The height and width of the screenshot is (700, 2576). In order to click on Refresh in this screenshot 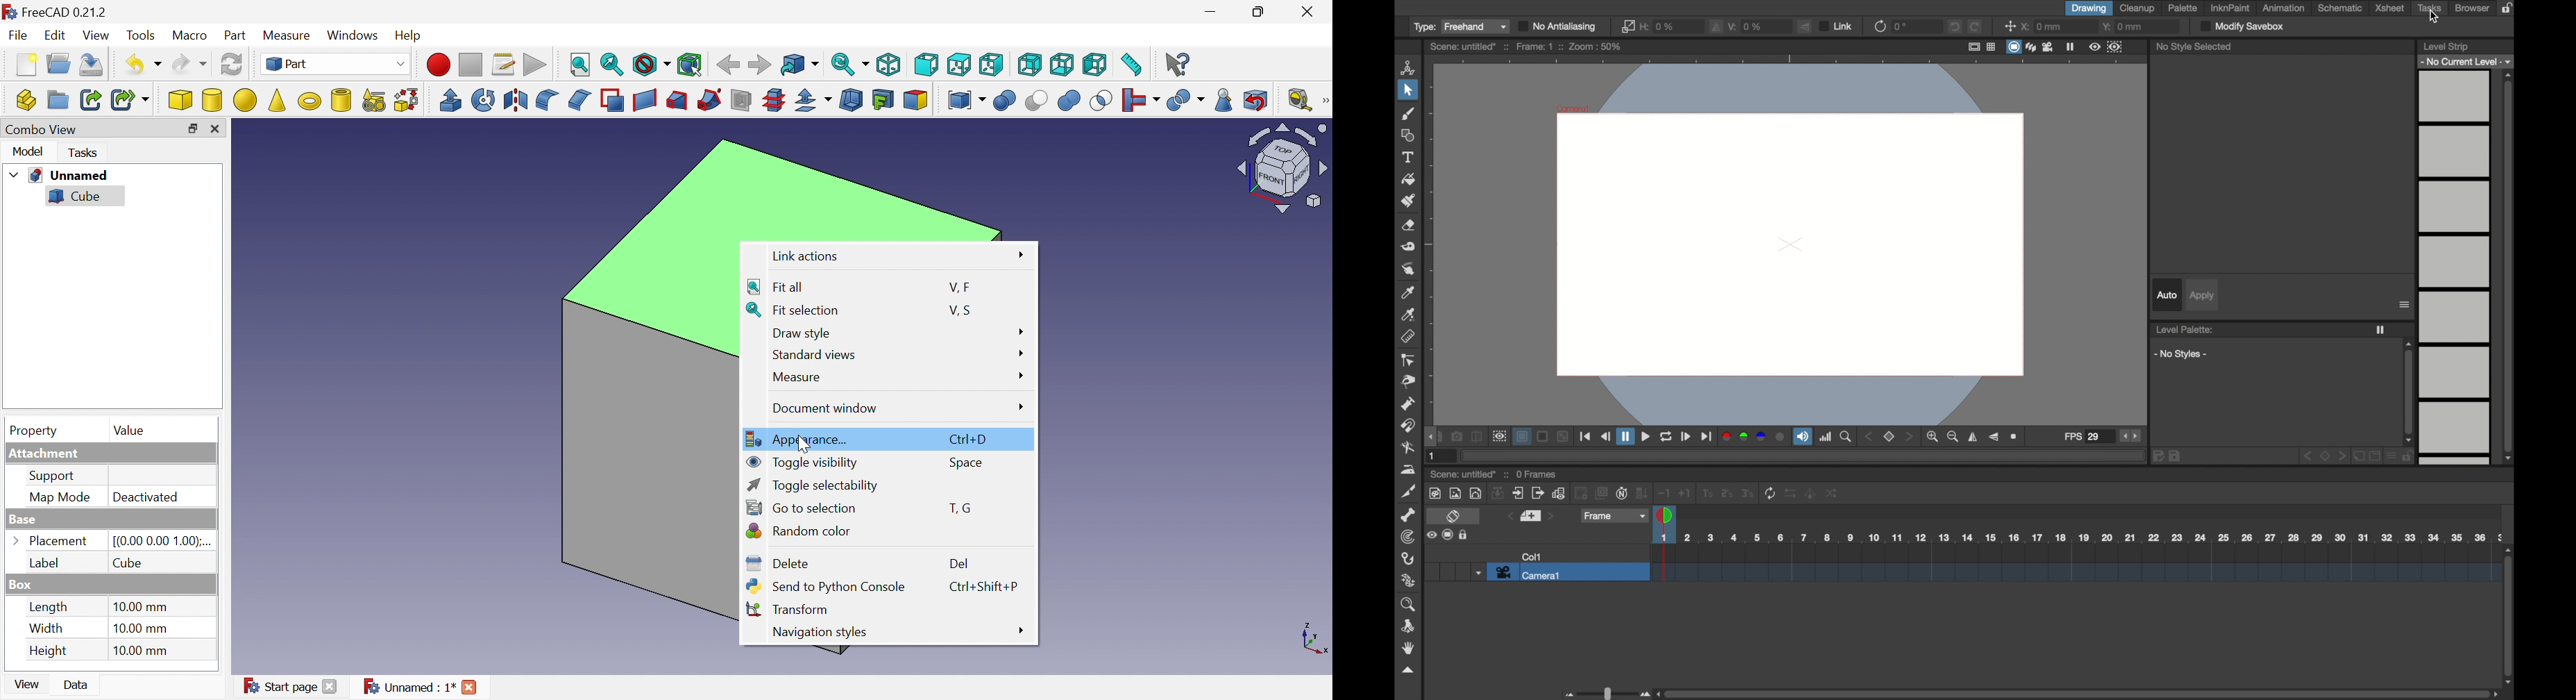, I will do `click(232, 64)`.